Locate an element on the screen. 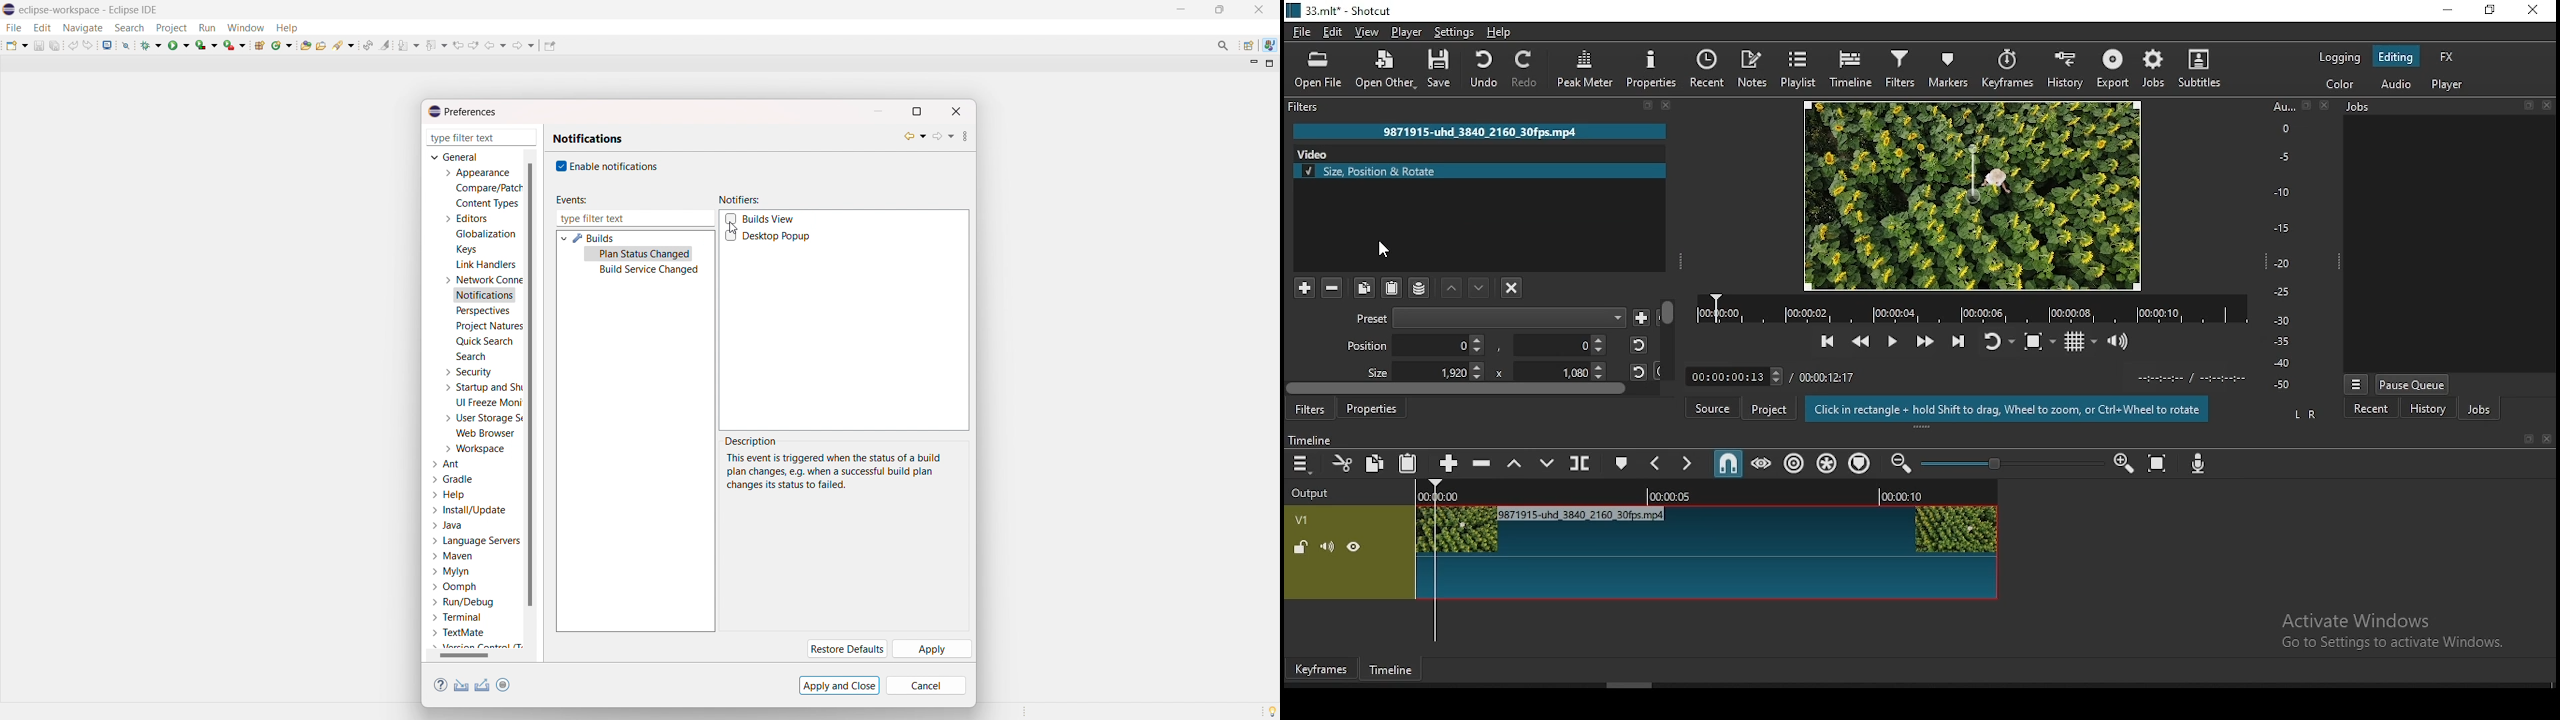 Image resolution: width=2576 pixels, height=728 pixels. zoom slider is located at coordinates (2011, 463).